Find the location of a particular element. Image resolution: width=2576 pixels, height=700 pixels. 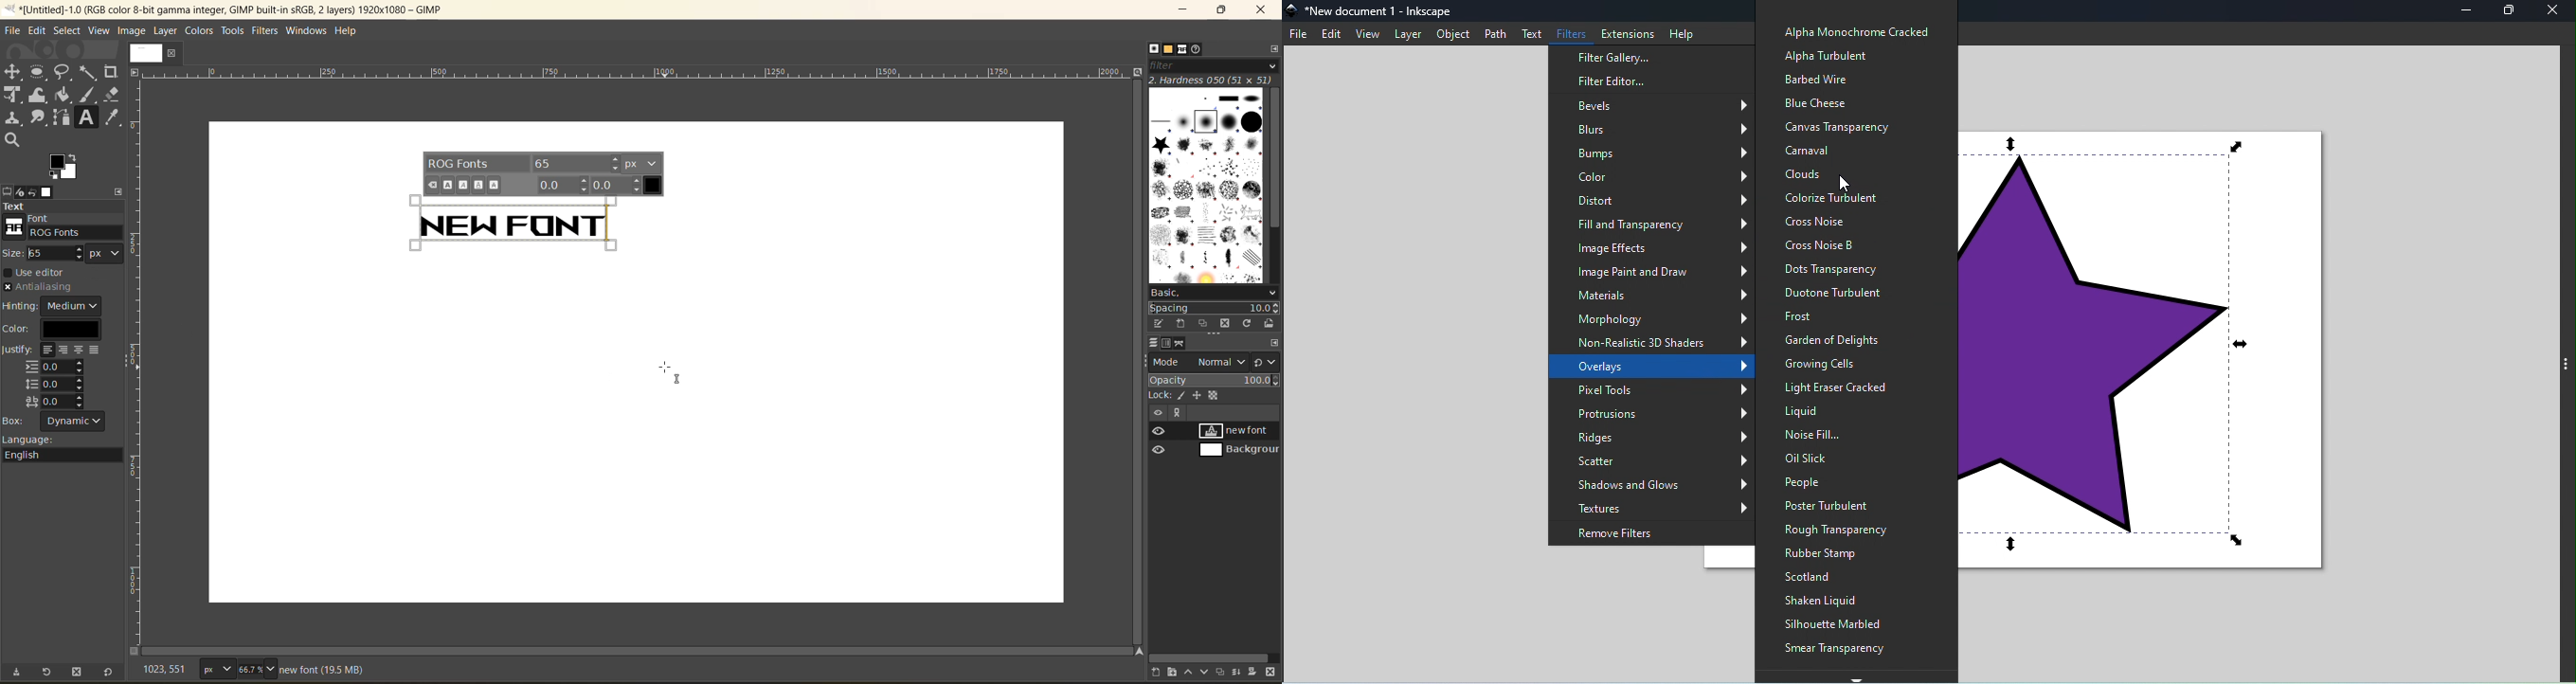

images is located at coordinates (50, 192).